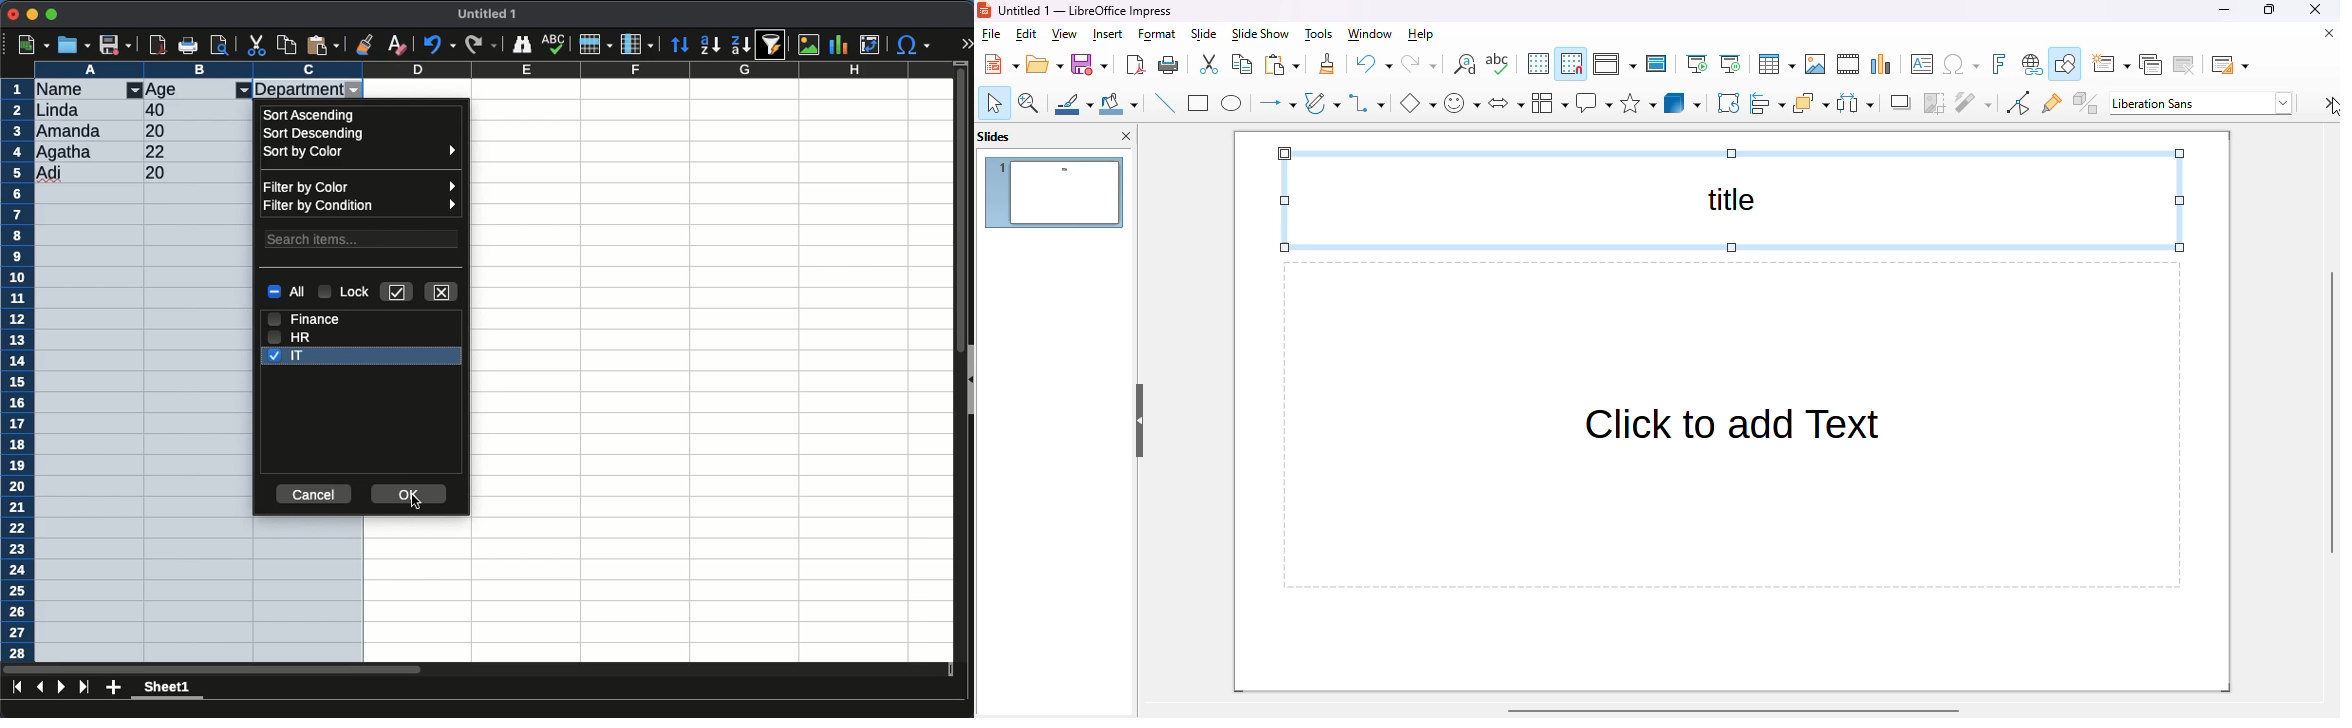  Describe the element at coordinates (397, 44) in the screenshot. I see `clear formatting` at that location.